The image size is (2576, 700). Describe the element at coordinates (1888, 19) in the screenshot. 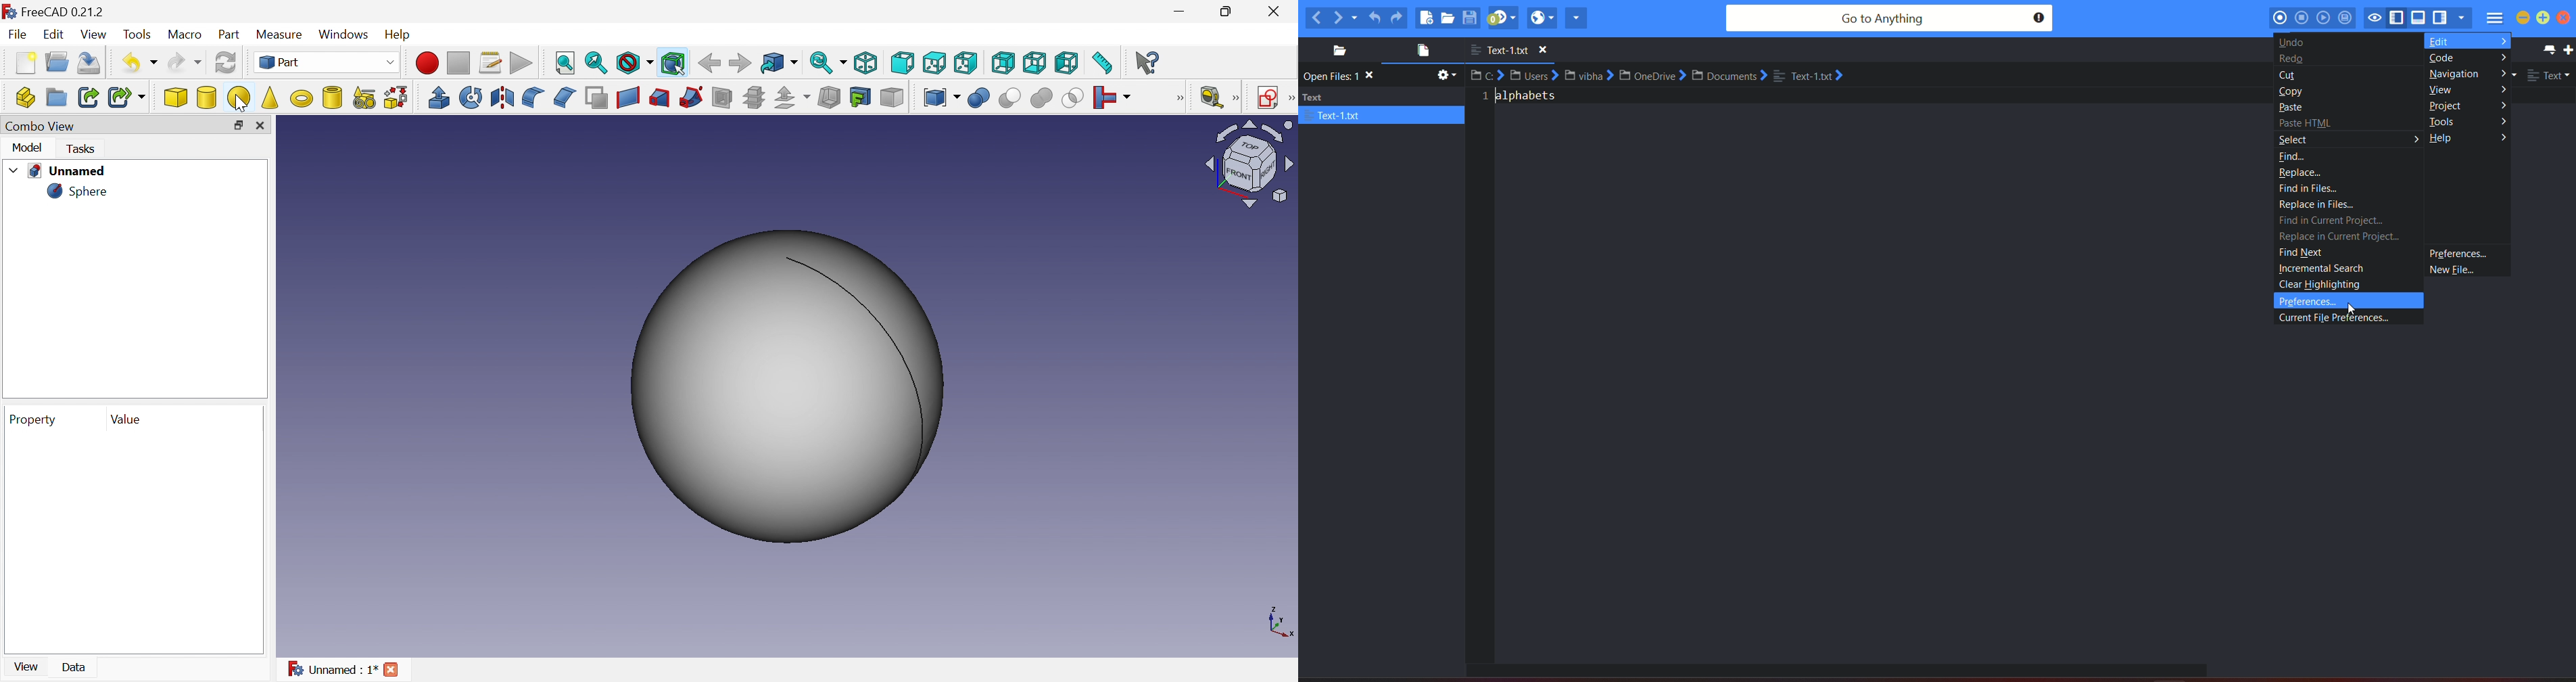

I see `search bar` at that location.